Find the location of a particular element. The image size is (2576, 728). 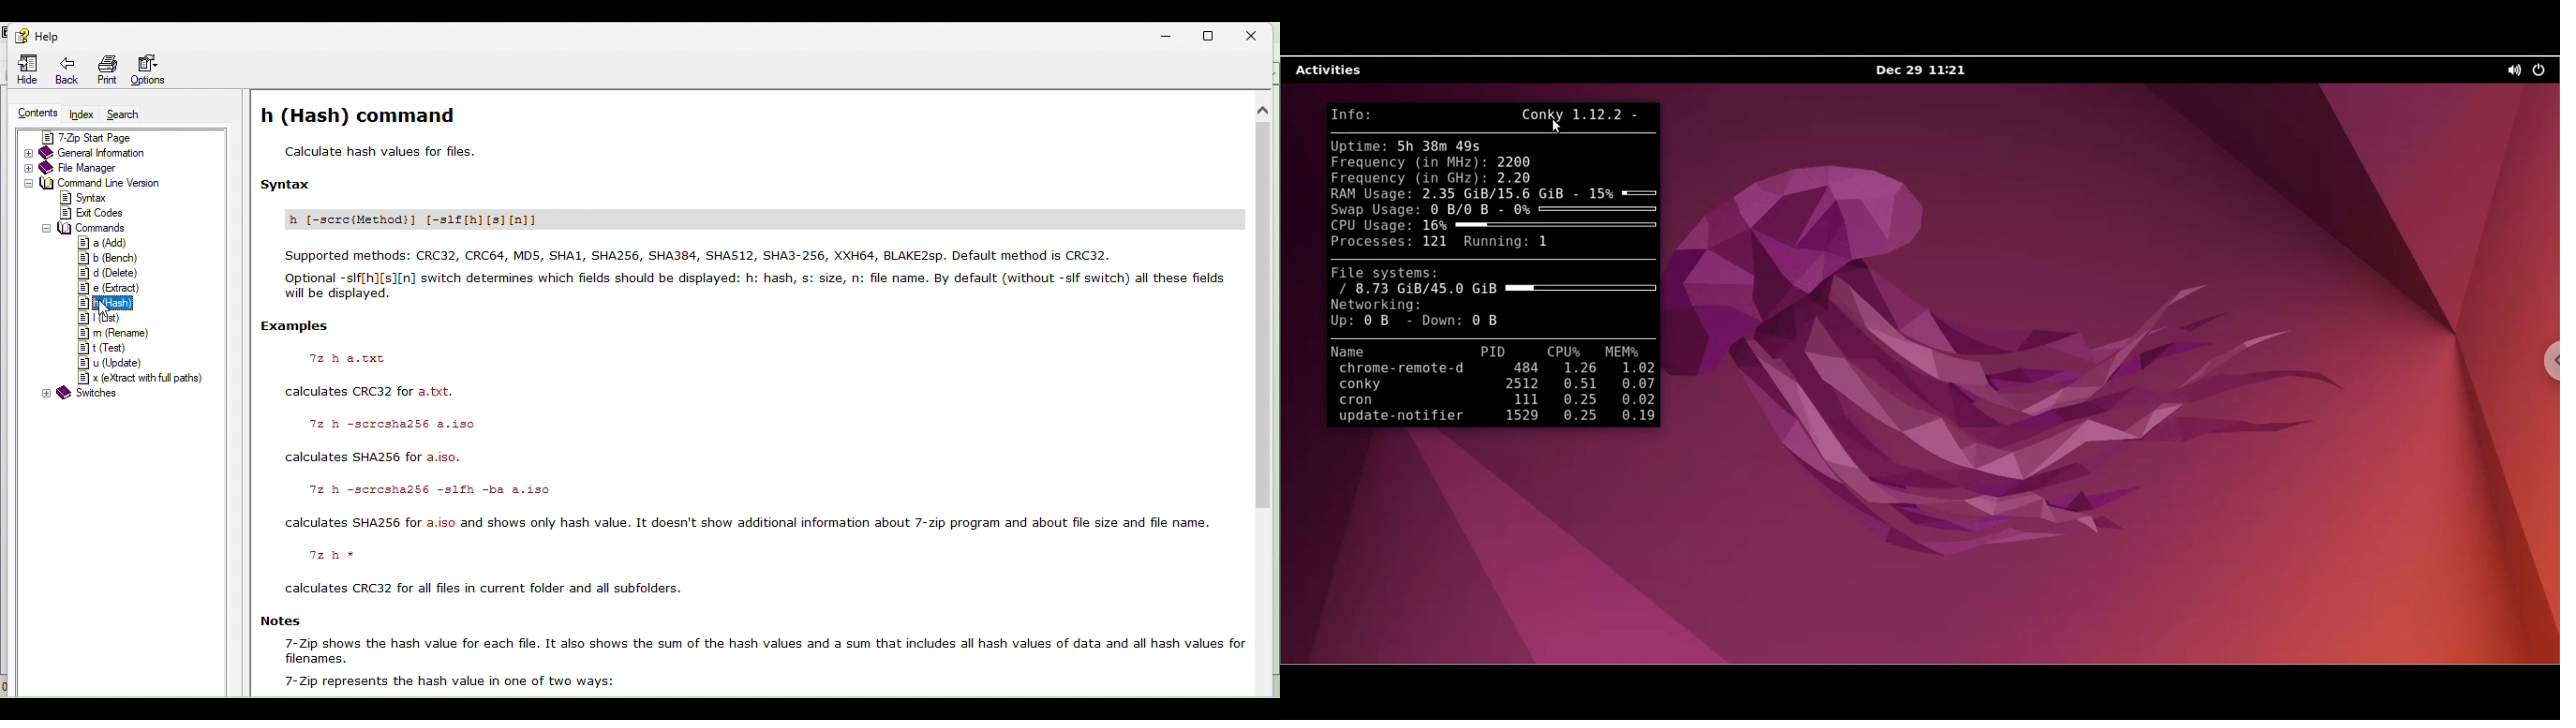

File manager is located at coordinates (110, 166).